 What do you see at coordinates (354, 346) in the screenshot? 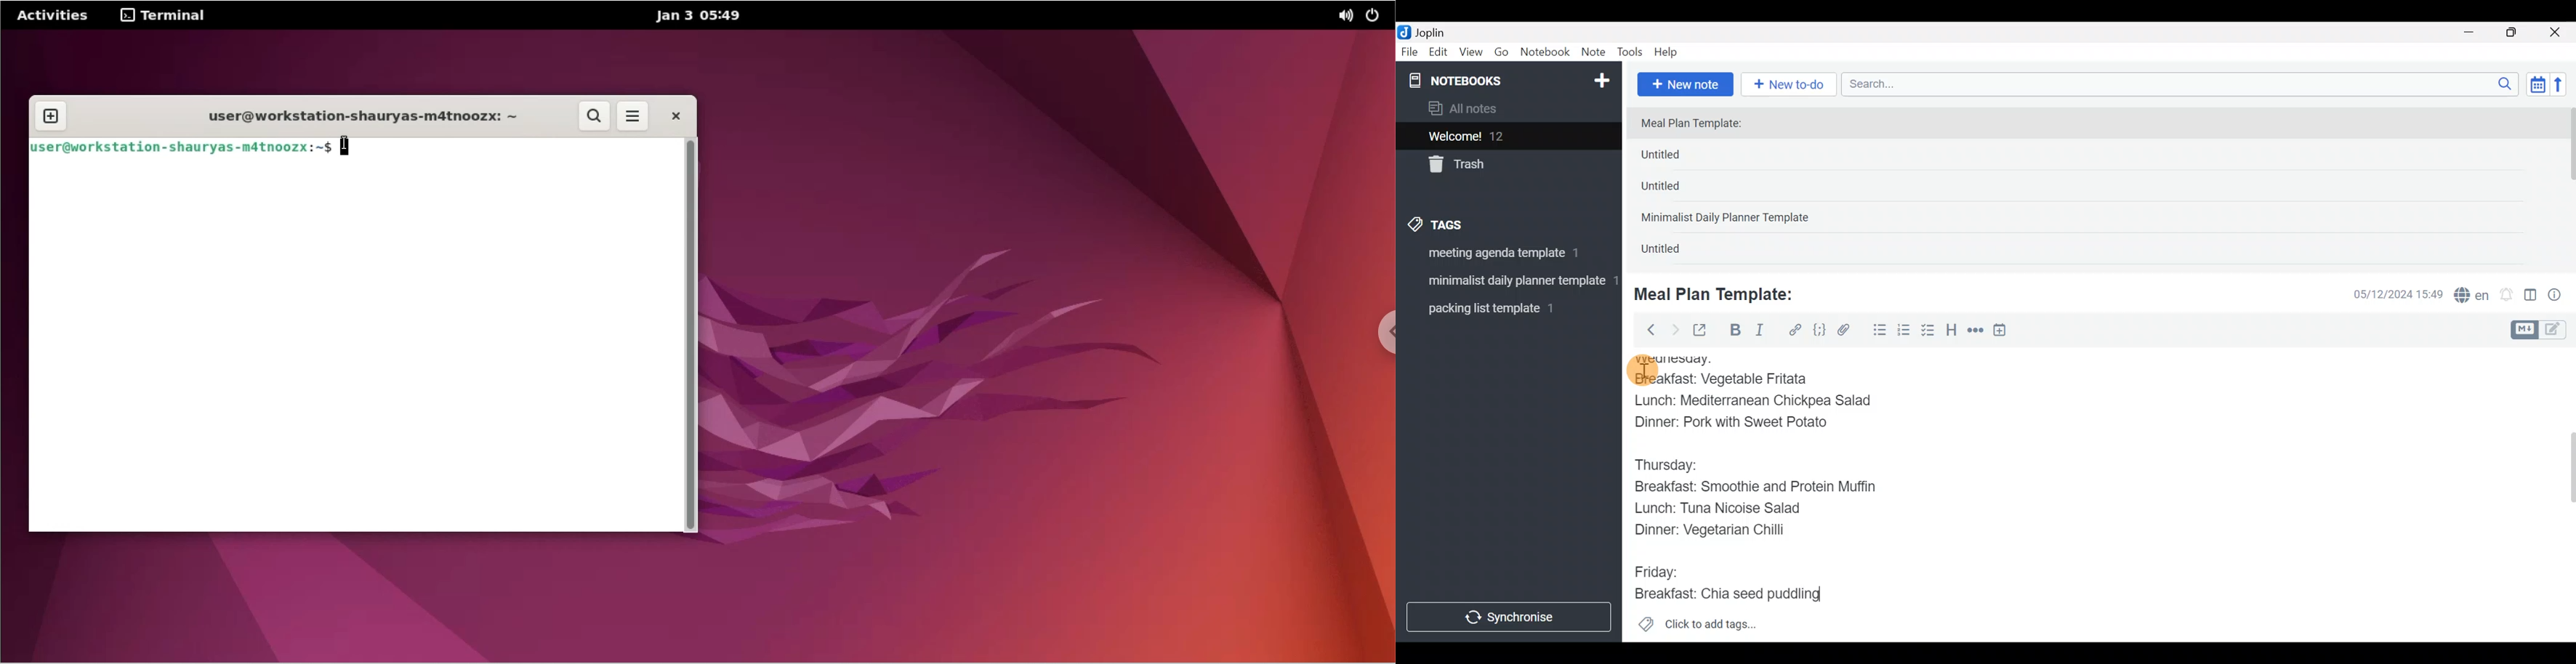
I see `command input box` at bounding box center [354, 346].